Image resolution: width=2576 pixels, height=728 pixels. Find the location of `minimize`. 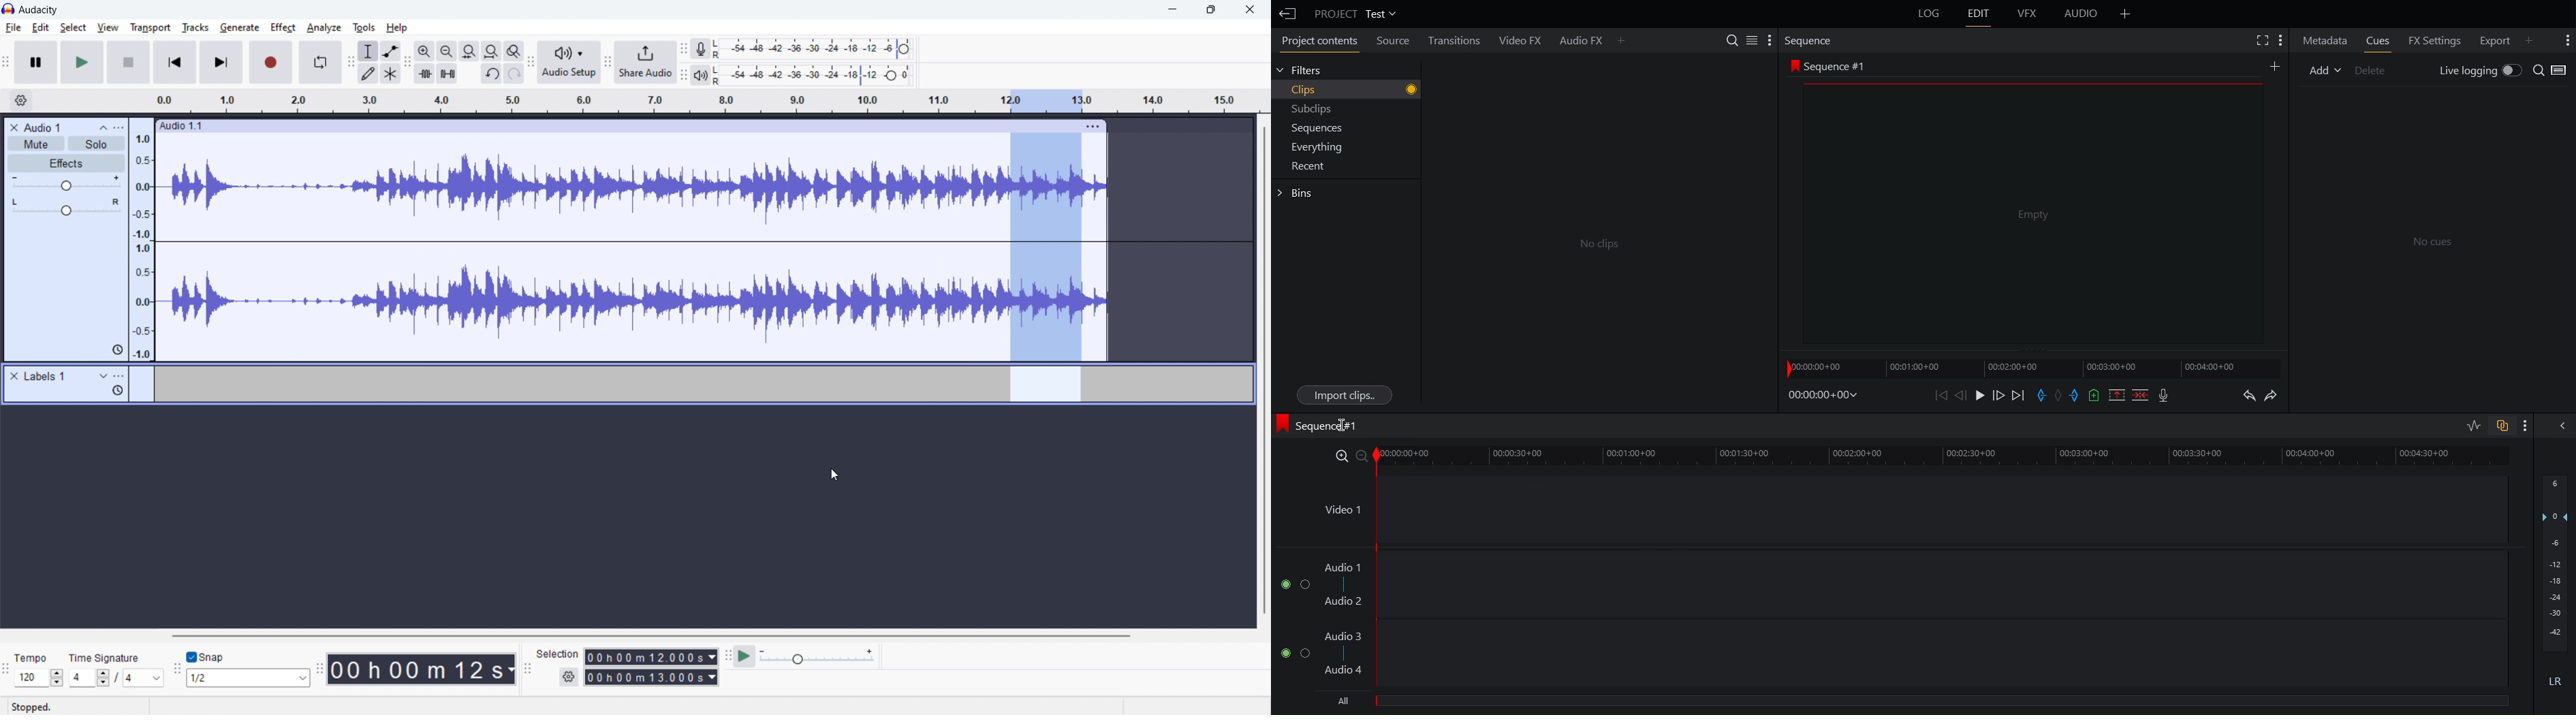

minimize is located at coordinates (1172, 10).